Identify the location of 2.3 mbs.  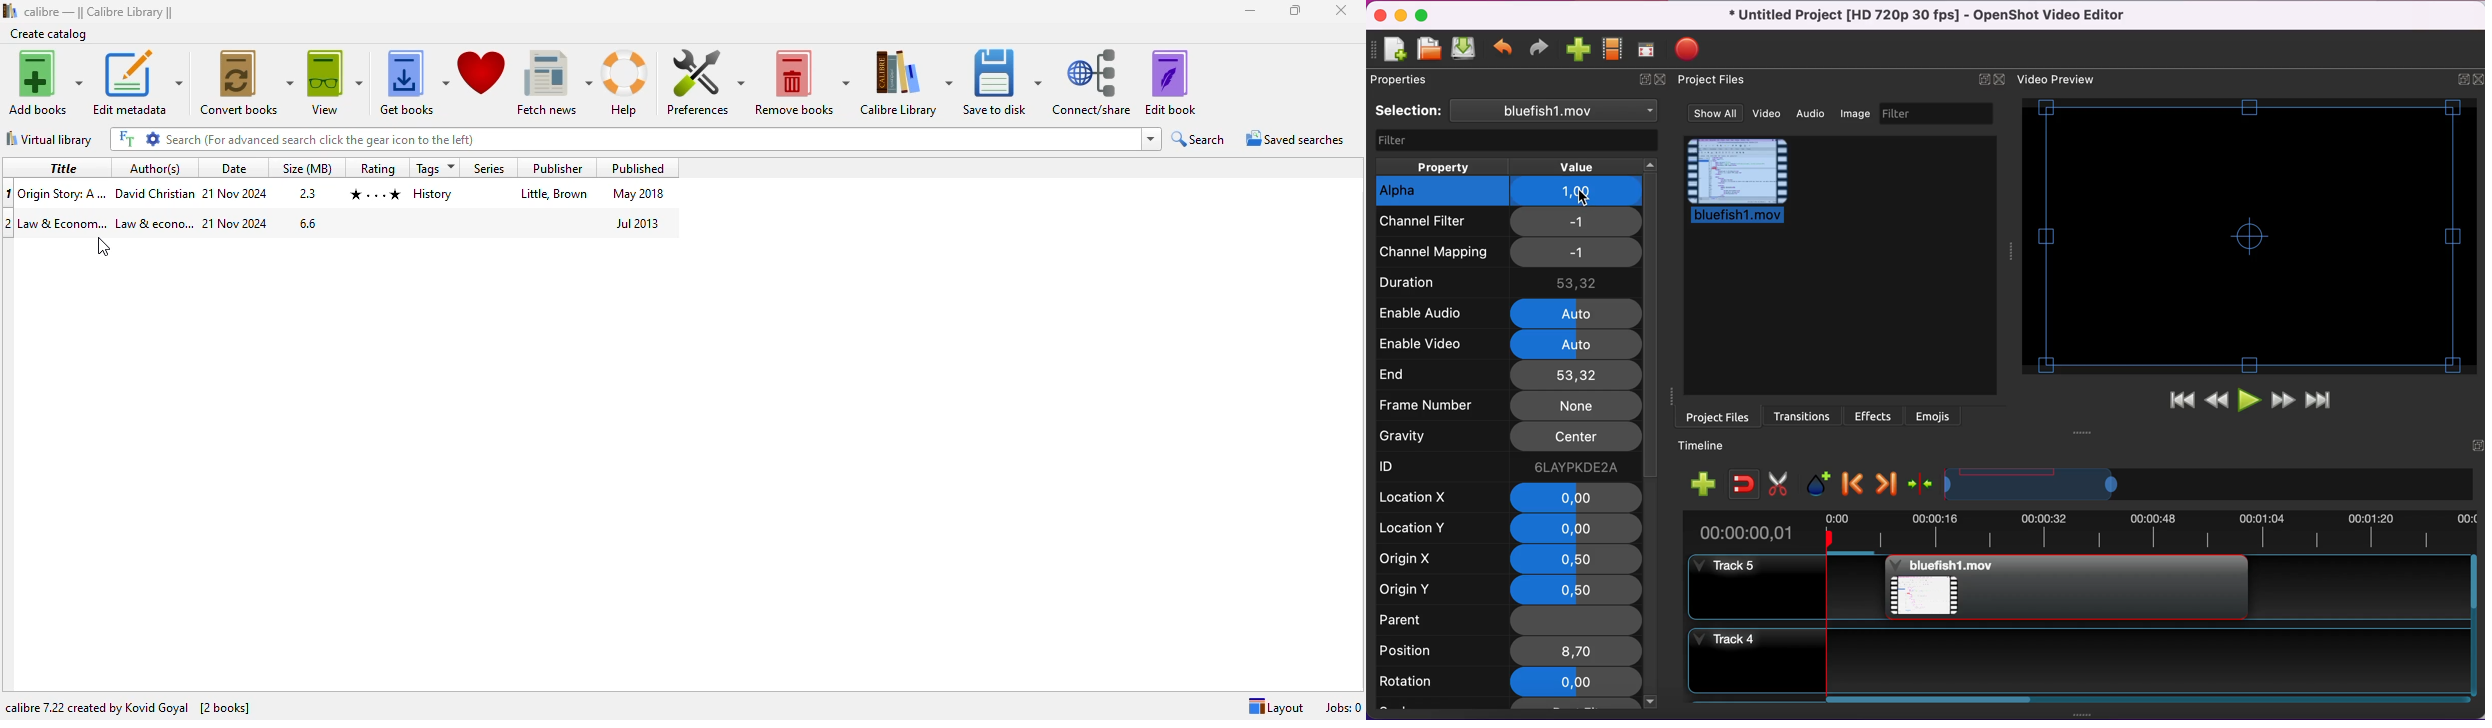
(309, 193).